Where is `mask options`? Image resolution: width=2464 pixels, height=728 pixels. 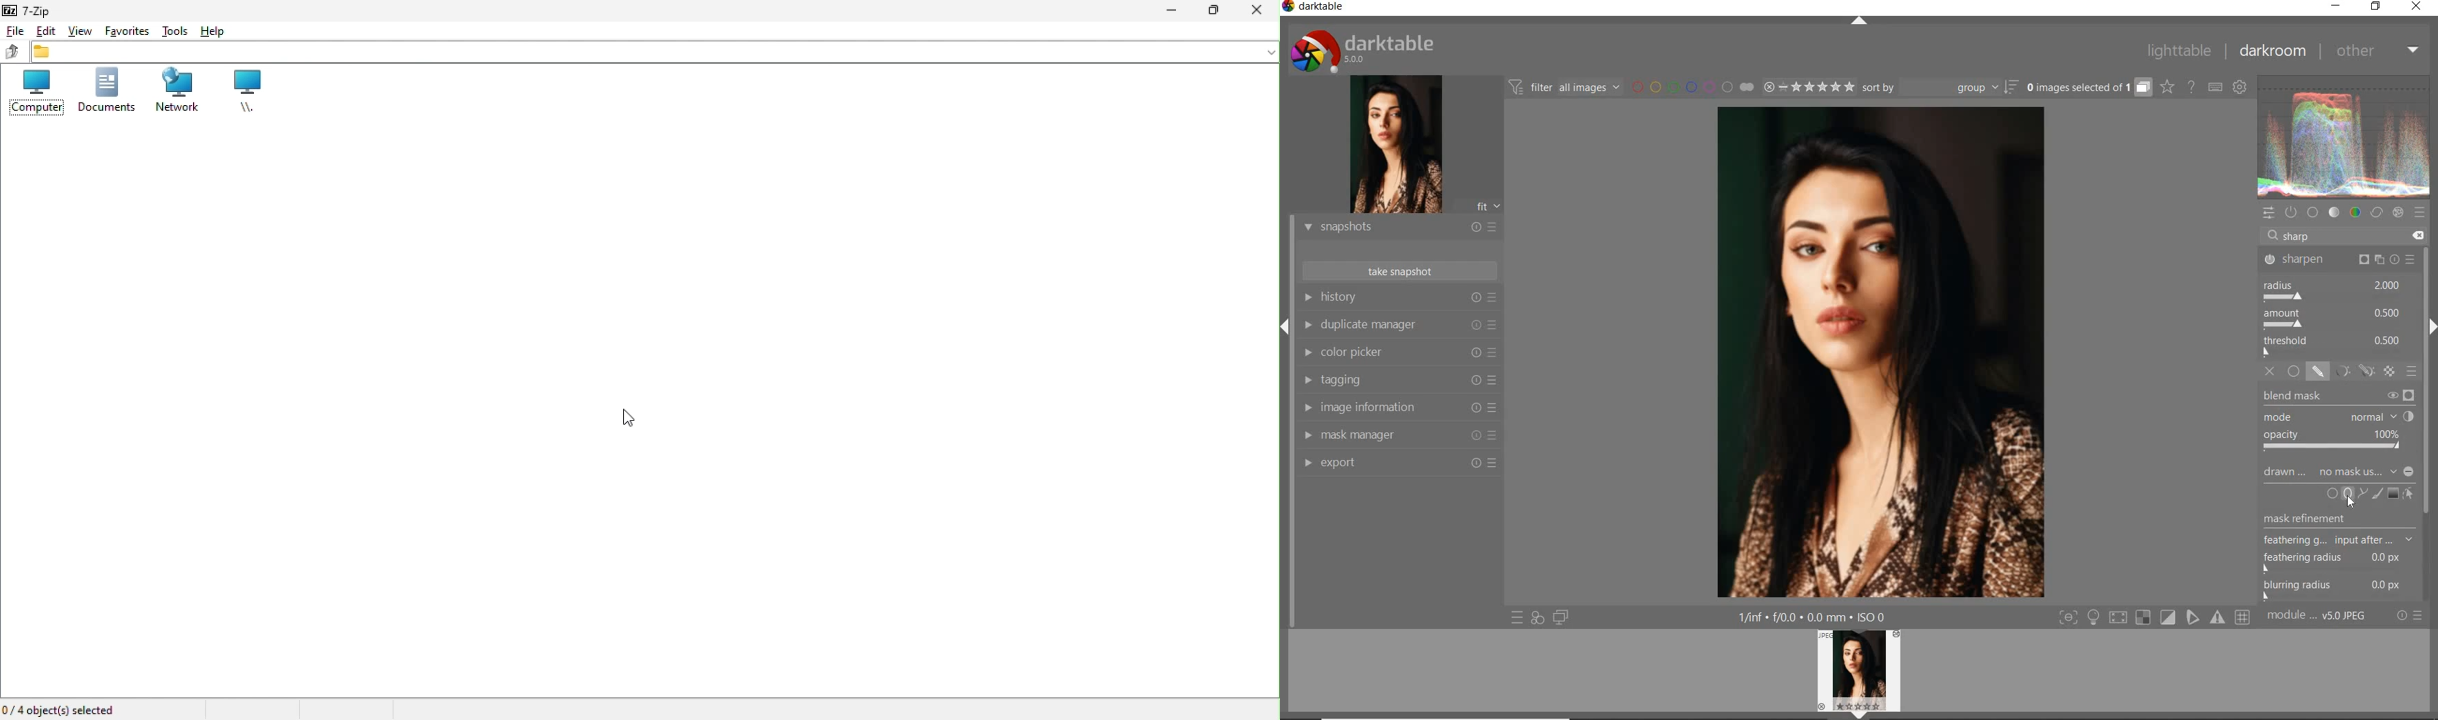 mask options is located at coordinates (2352, 371).